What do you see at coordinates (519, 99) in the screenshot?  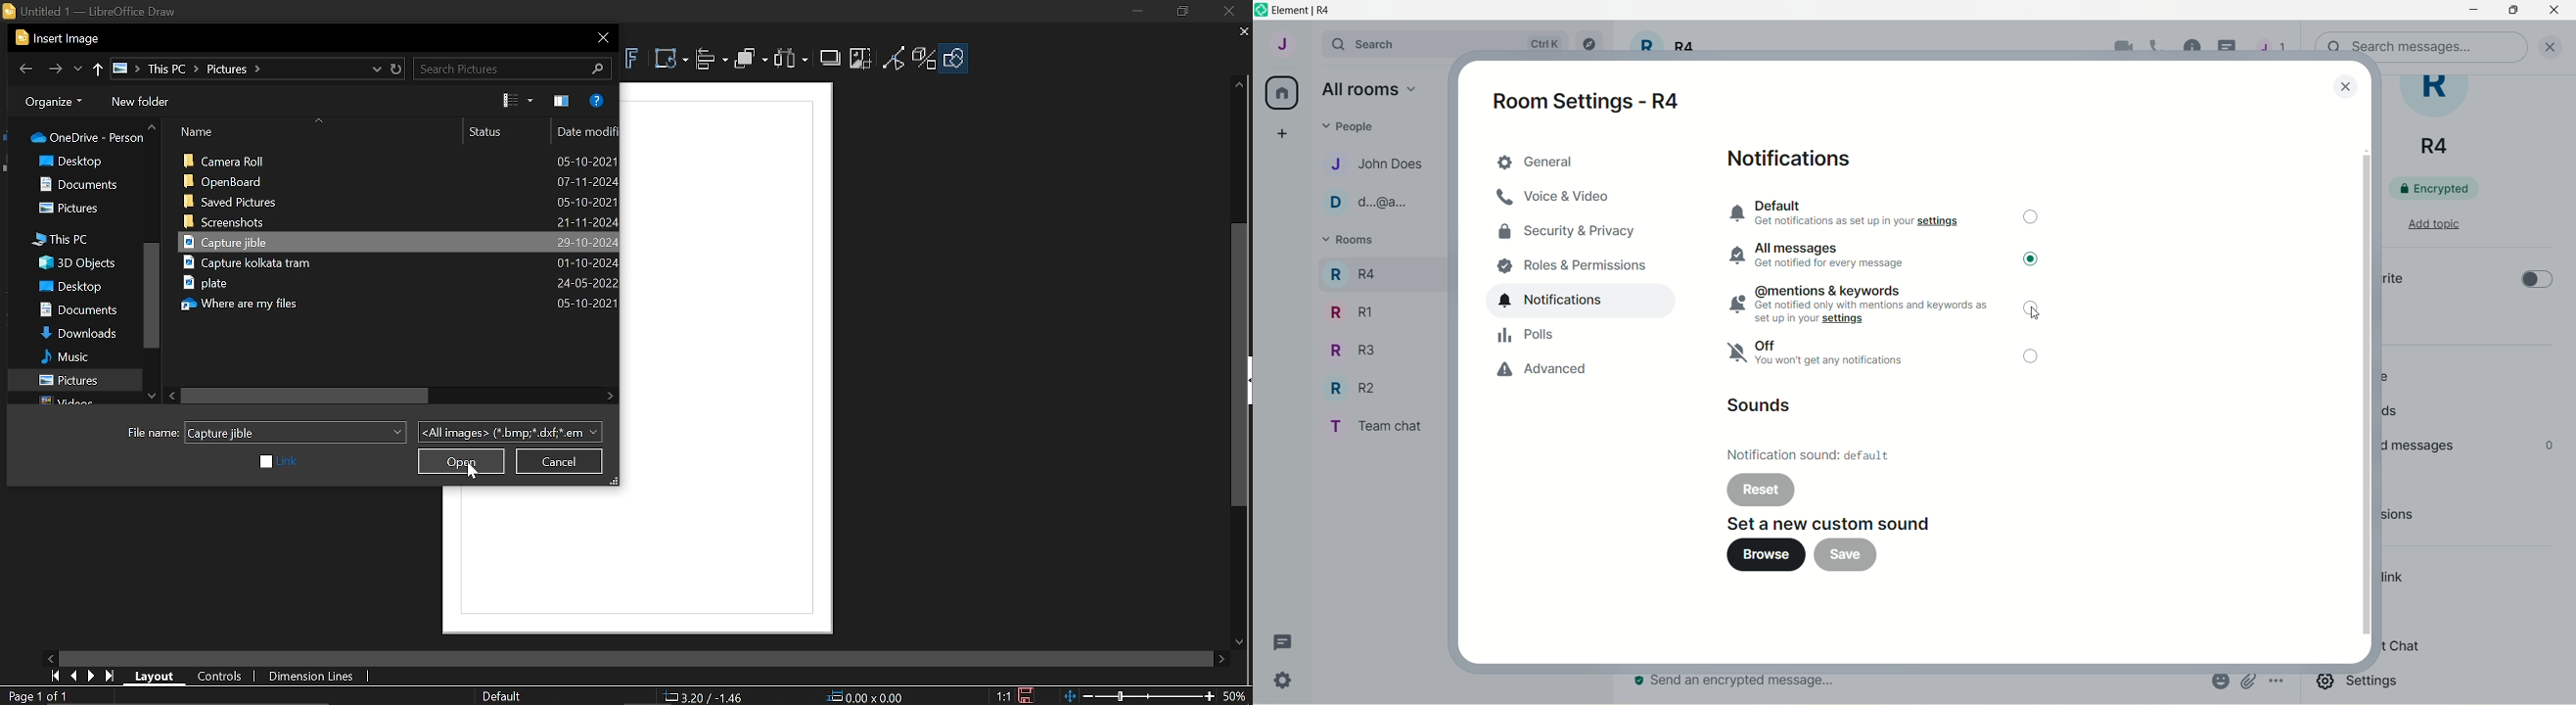 I see `View` at bounding box center [519, 99].